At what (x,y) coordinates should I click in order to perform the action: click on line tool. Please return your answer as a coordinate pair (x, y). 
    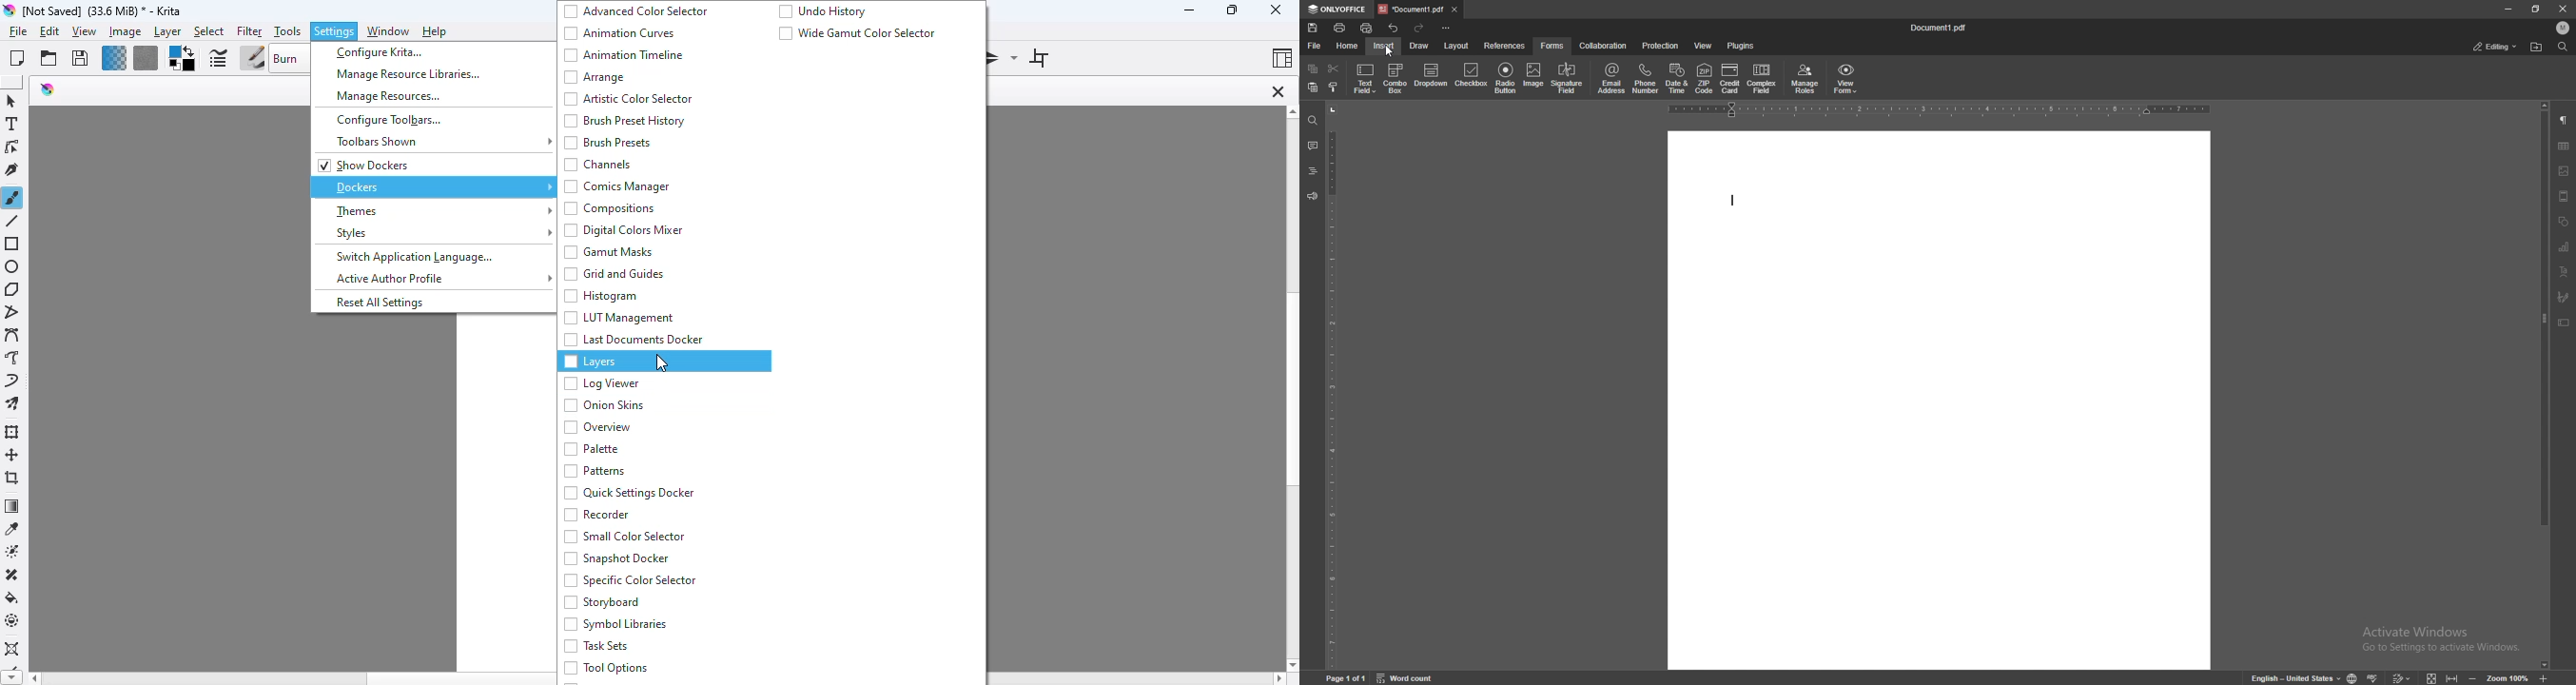
    Looking at the image, I should click on (14, 221).